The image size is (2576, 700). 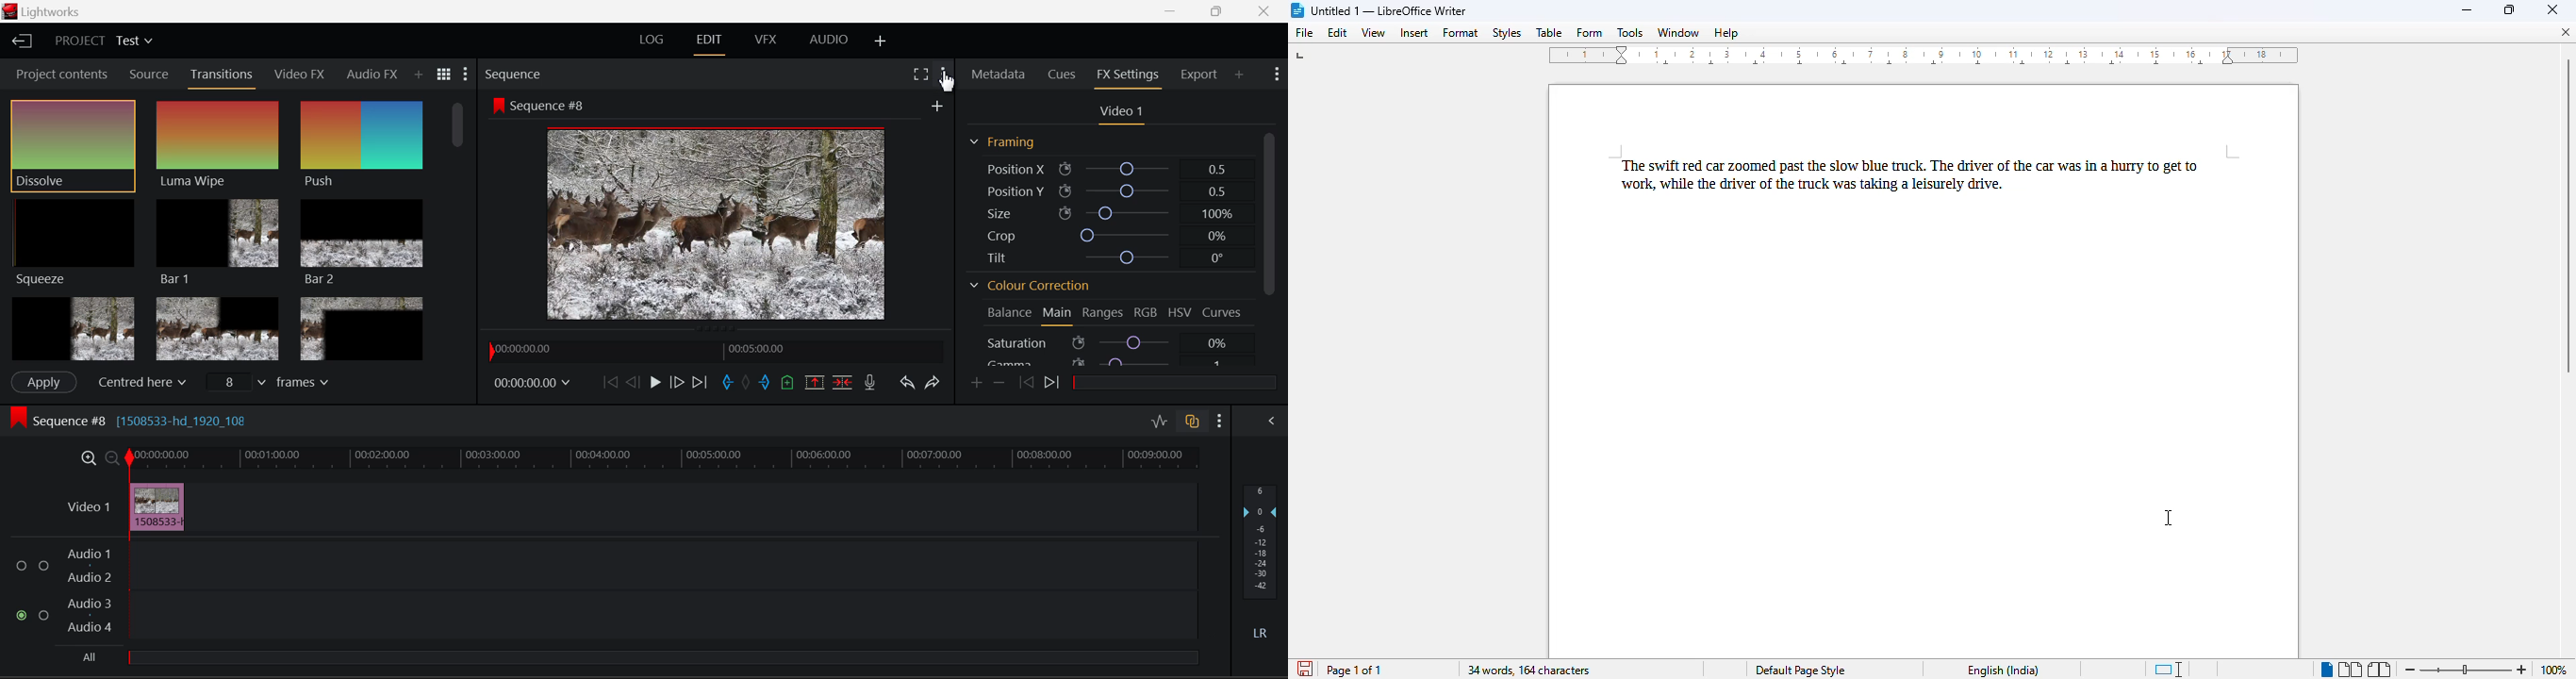 What do you see at coordinates (2002, 671) in the screenshot?
I see `English (India)` at bounding box center [2002, 671].